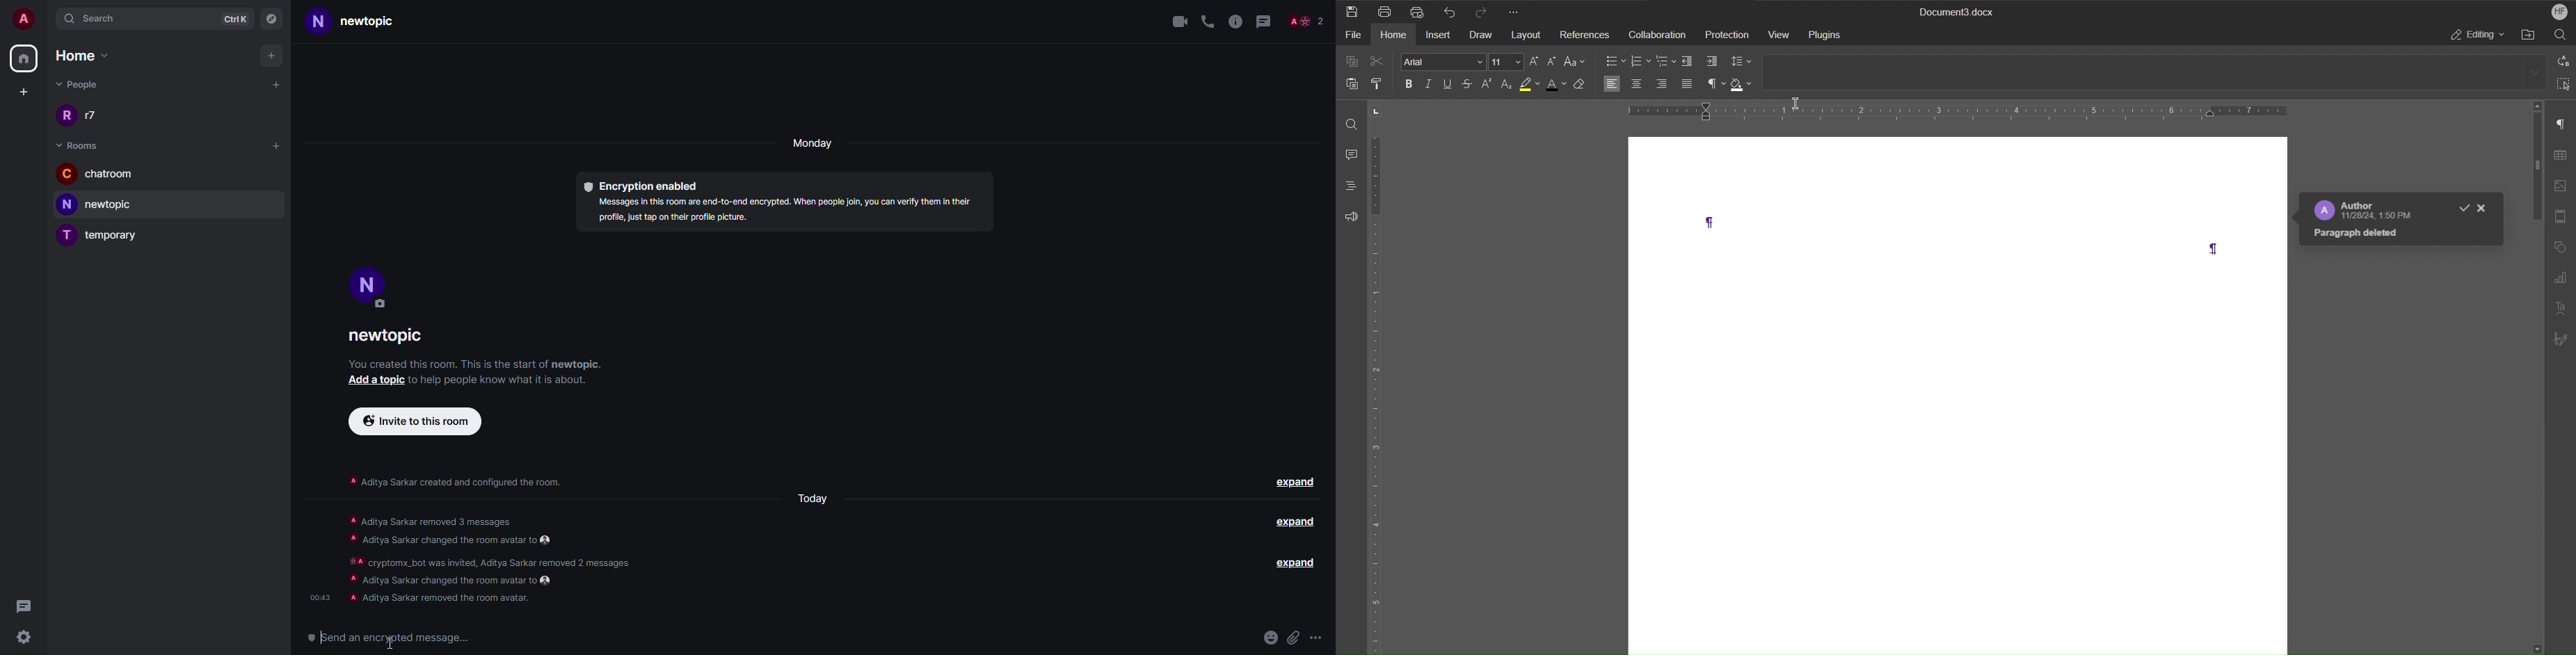  Describe the element at coordinates (99, 175) in the screenshot. I see `chatroom` at that location.